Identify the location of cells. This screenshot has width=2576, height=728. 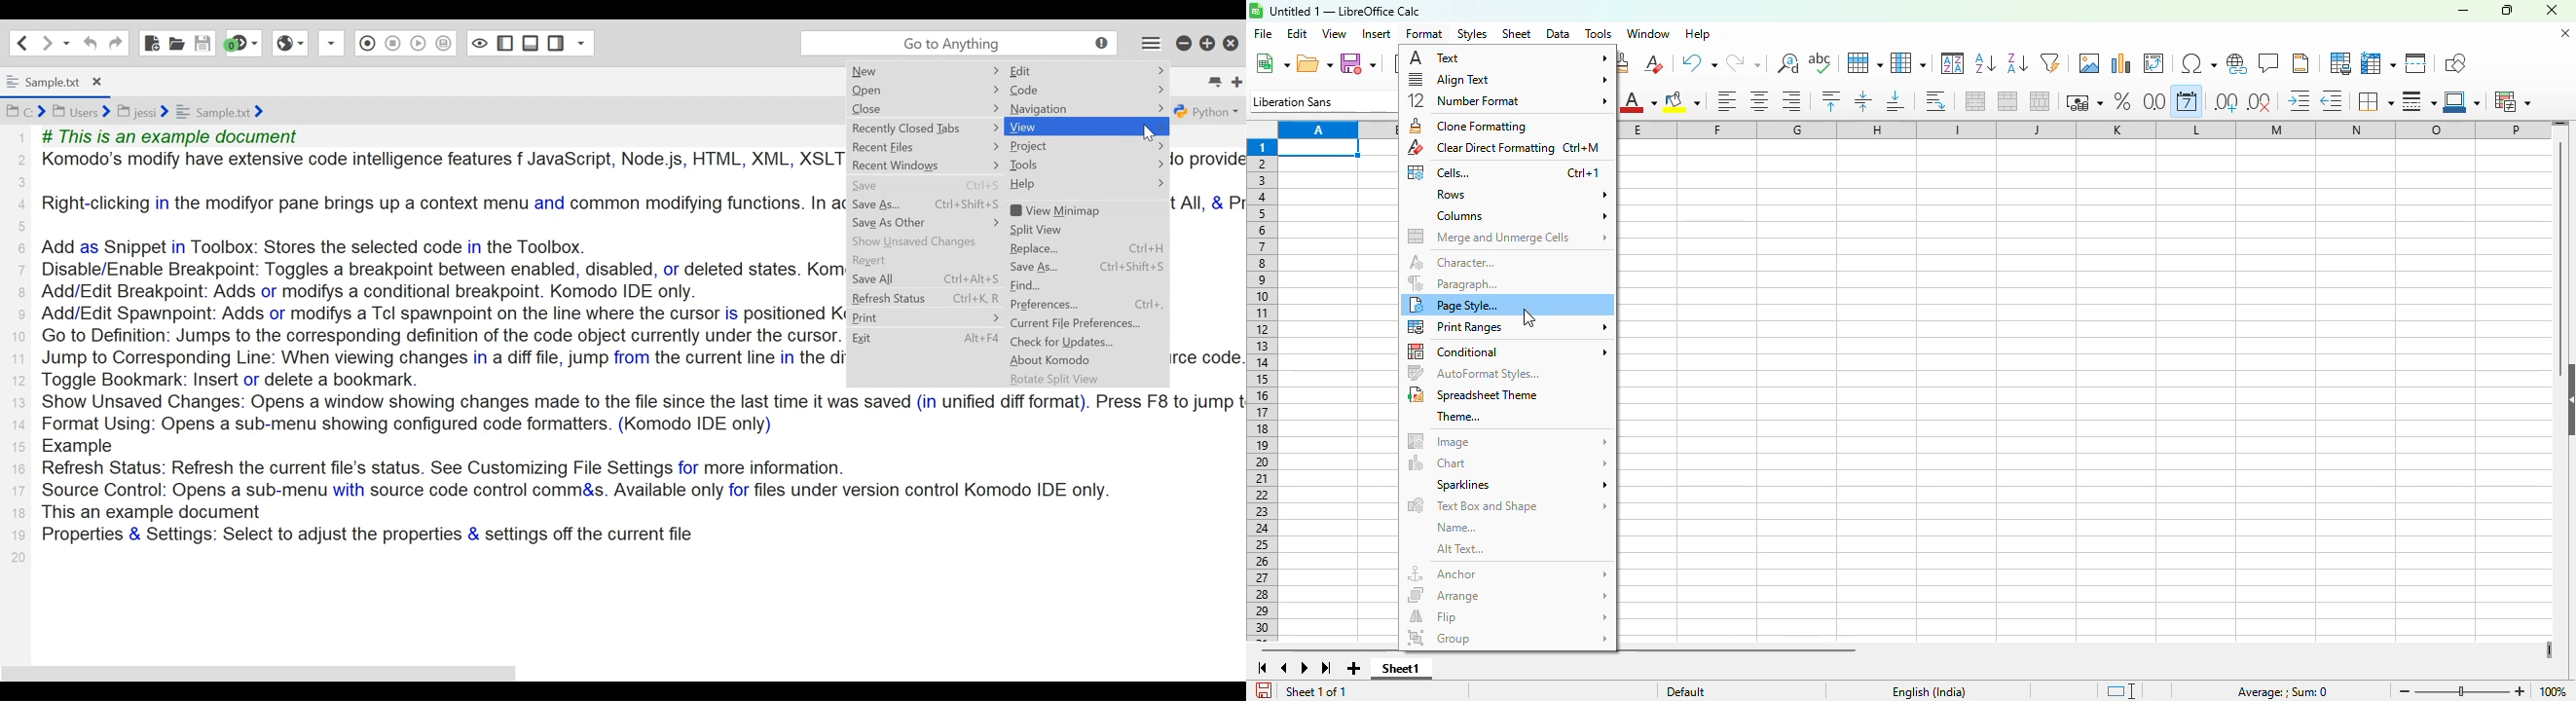
(1505, 172).